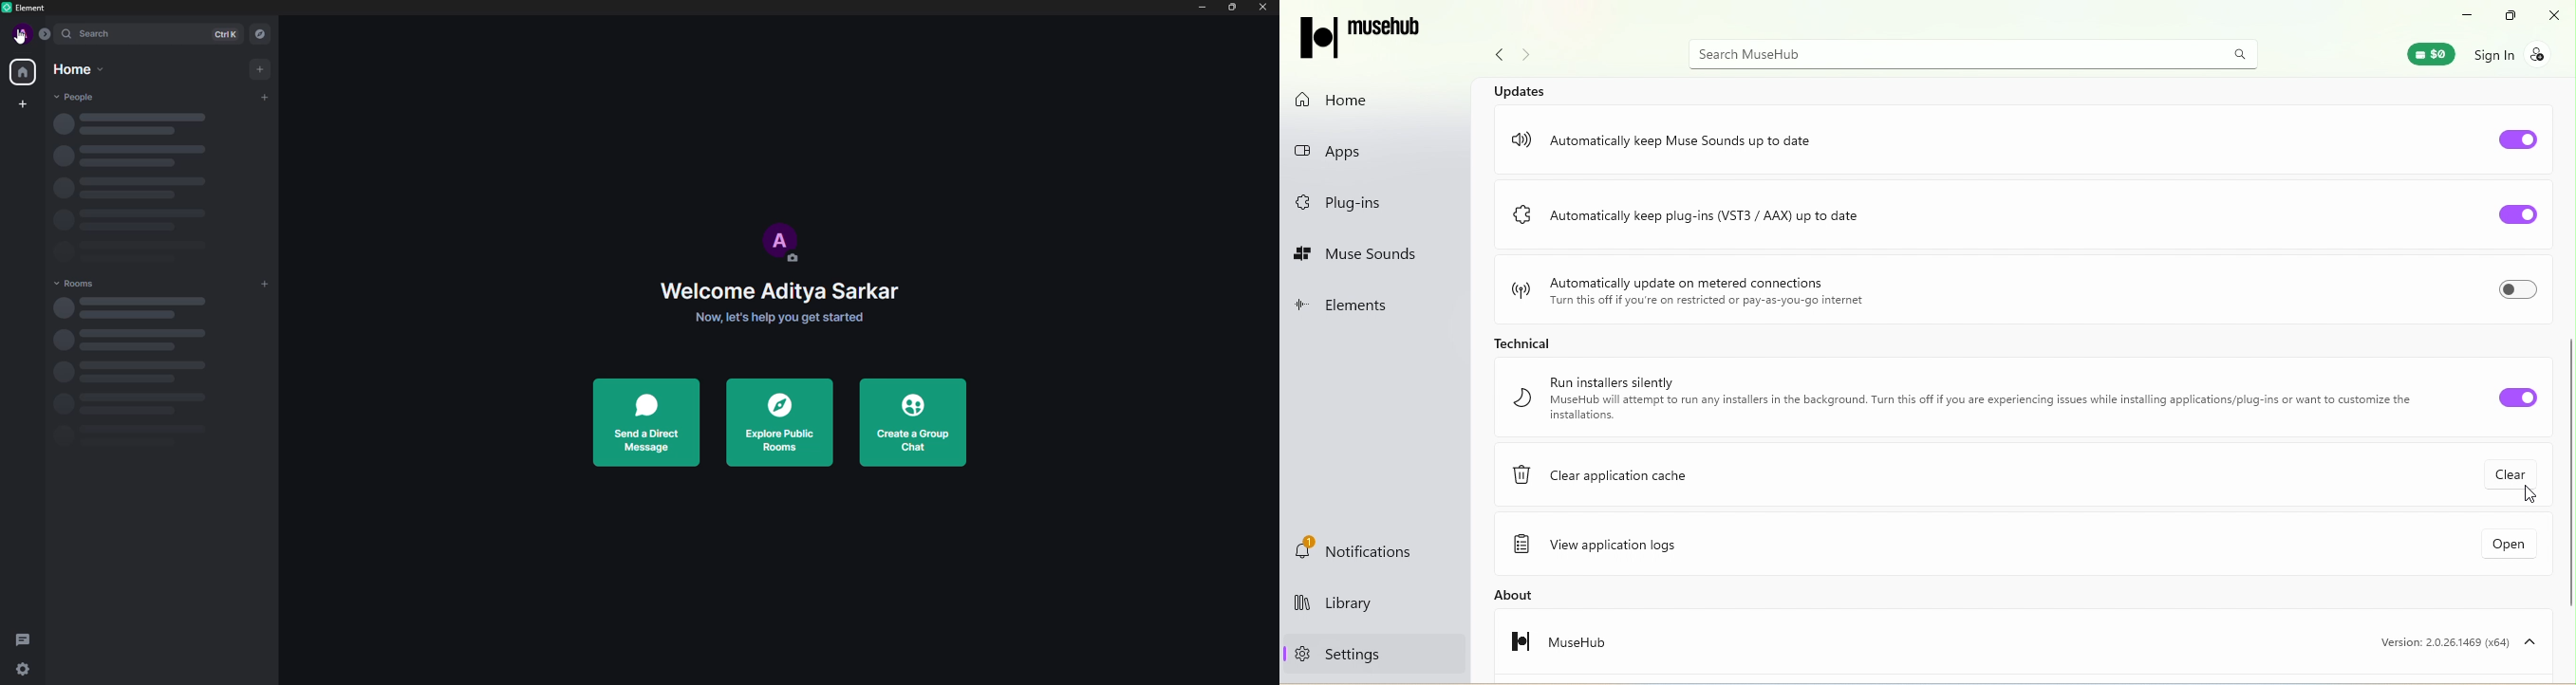  What do you see at coordinates (20, 640) in the screenshot?
I see `threads` at bounding box center [20, 640].